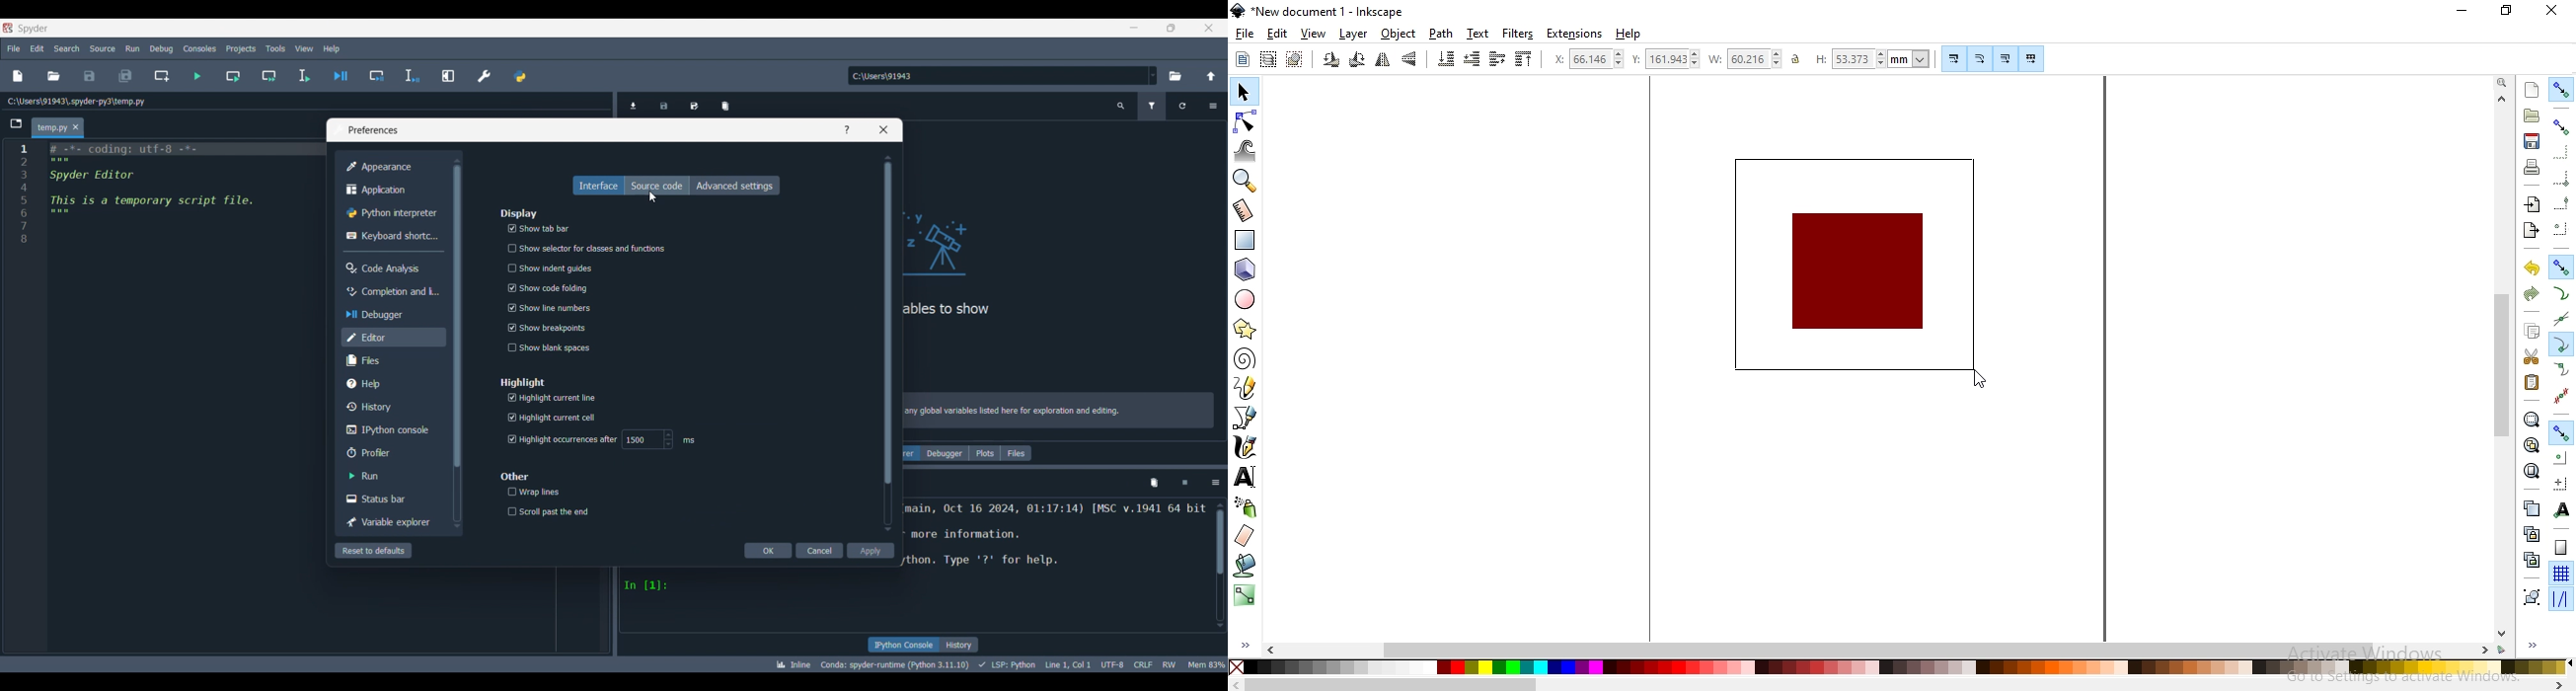 The image size is (2576, 700). What do you see at coordinates (1857, 273) in the screenshot?
I see `image` at bounding box center [1857, 273].